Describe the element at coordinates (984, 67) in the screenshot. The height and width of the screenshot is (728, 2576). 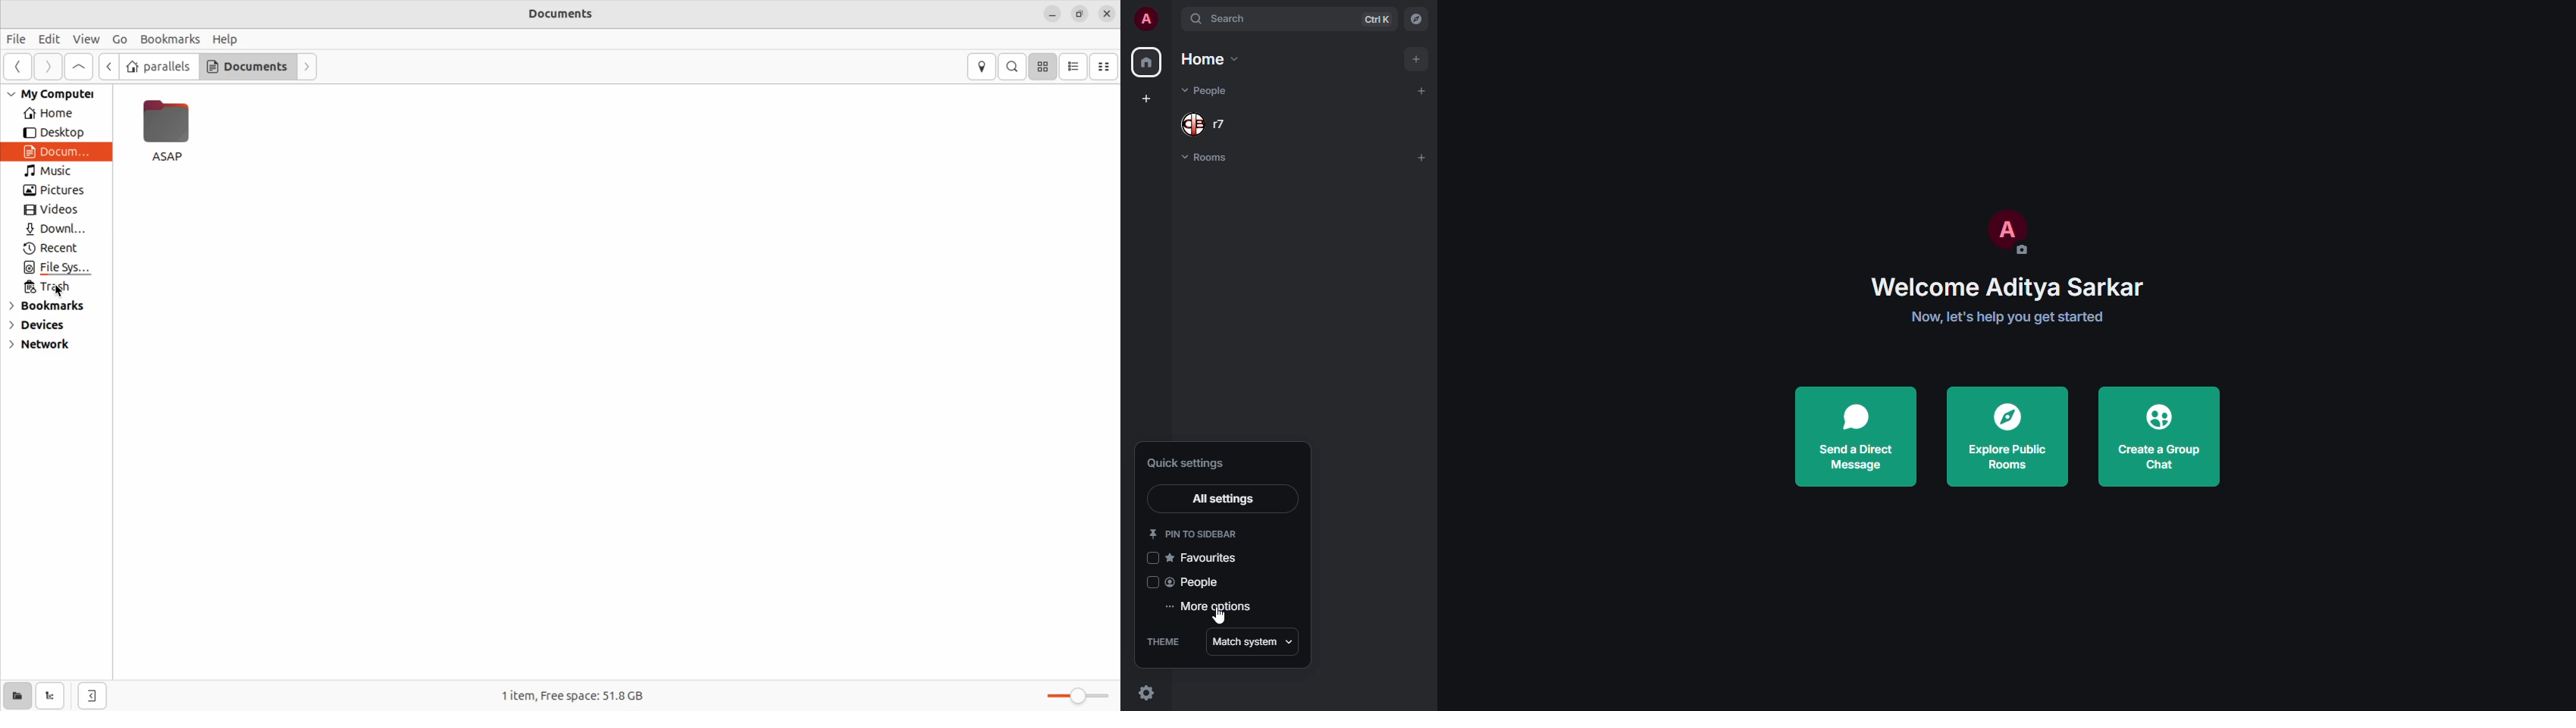
I see `location` at that location.